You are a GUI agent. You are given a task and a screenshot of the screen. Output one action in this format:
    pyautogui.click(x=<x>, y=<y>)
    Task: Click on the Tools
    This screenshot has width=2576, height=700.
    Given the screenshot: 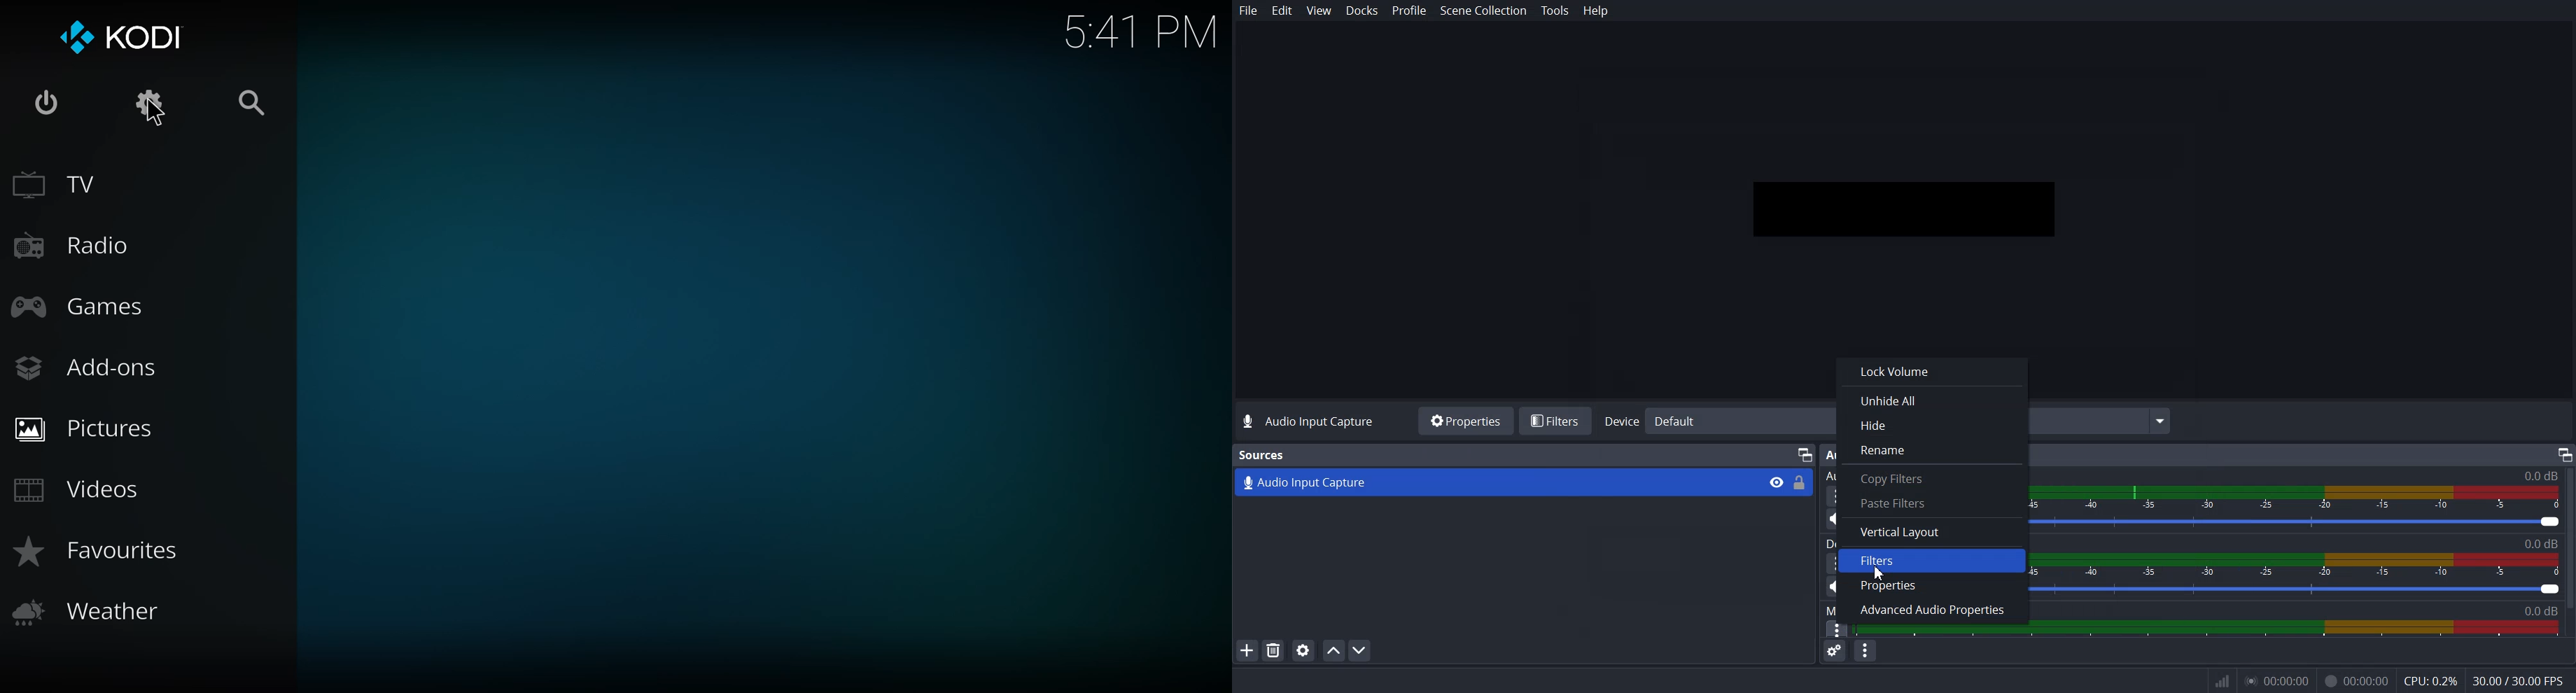 What is the action you would take?
    pyautogui.click(x=1556, y=11)
    